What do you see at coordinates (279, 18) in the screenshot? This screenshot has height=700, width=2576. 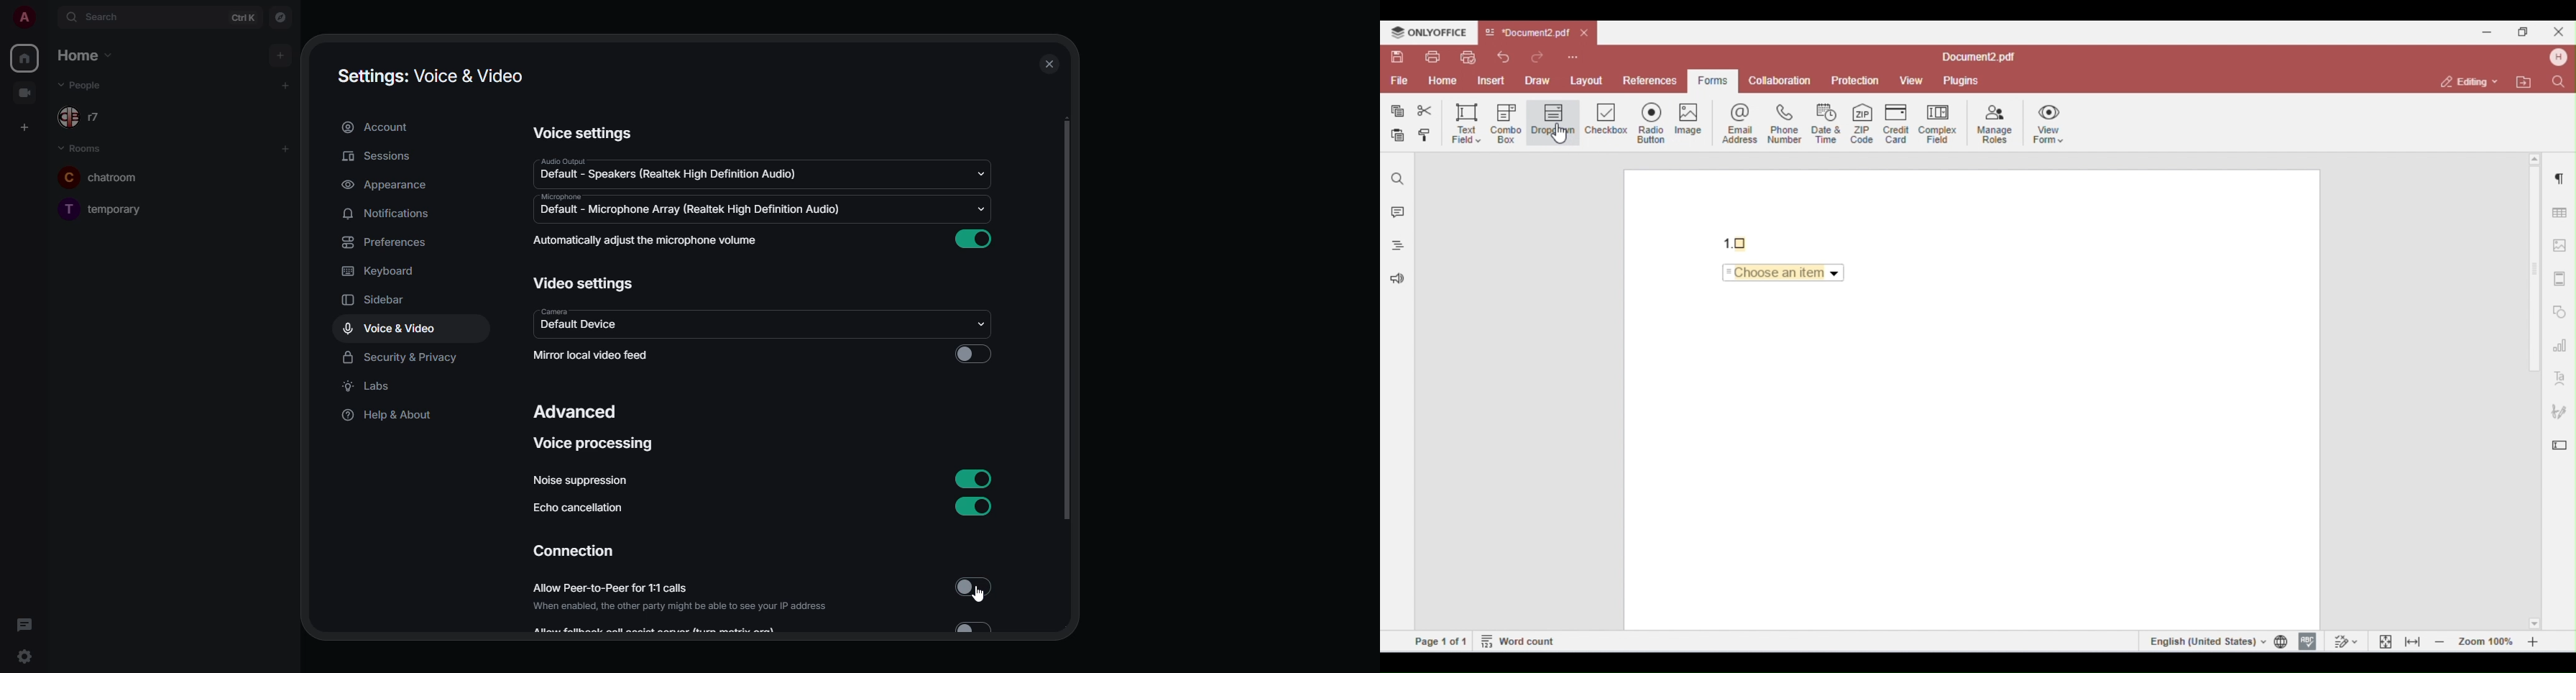 I see `navigator` at bounding box center [279, 18].